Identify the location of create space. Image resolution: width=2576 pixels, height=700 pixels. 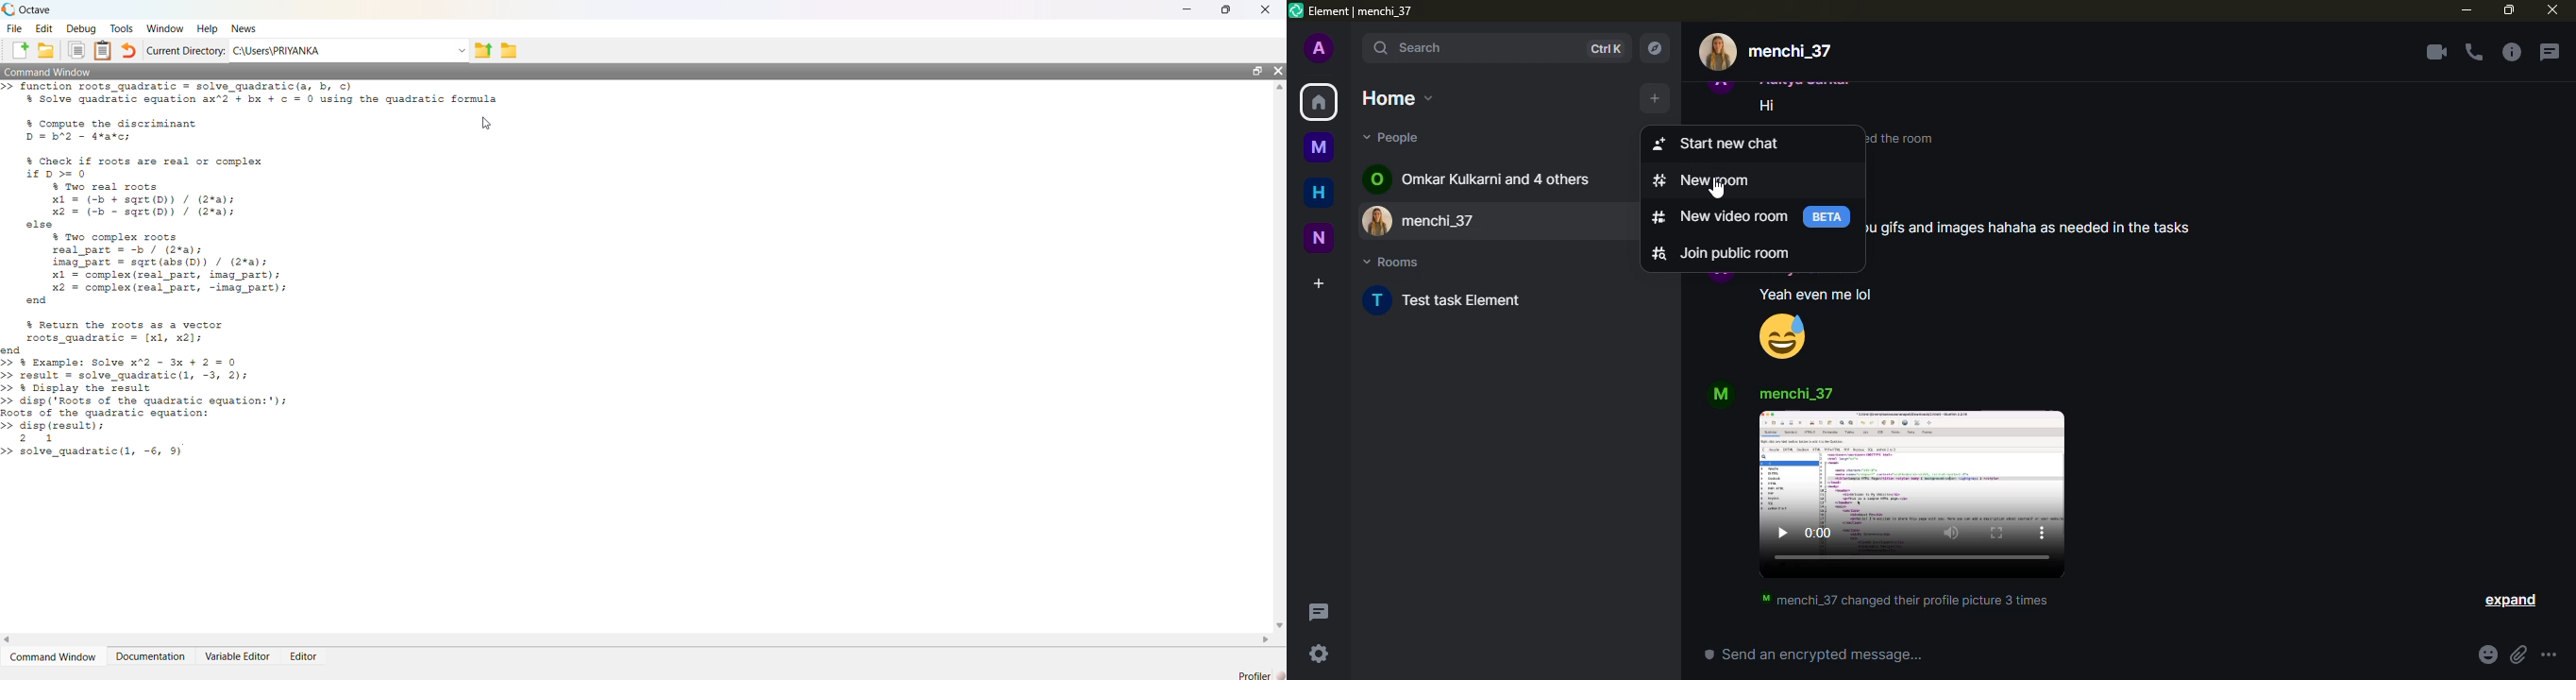
(1319, 283).